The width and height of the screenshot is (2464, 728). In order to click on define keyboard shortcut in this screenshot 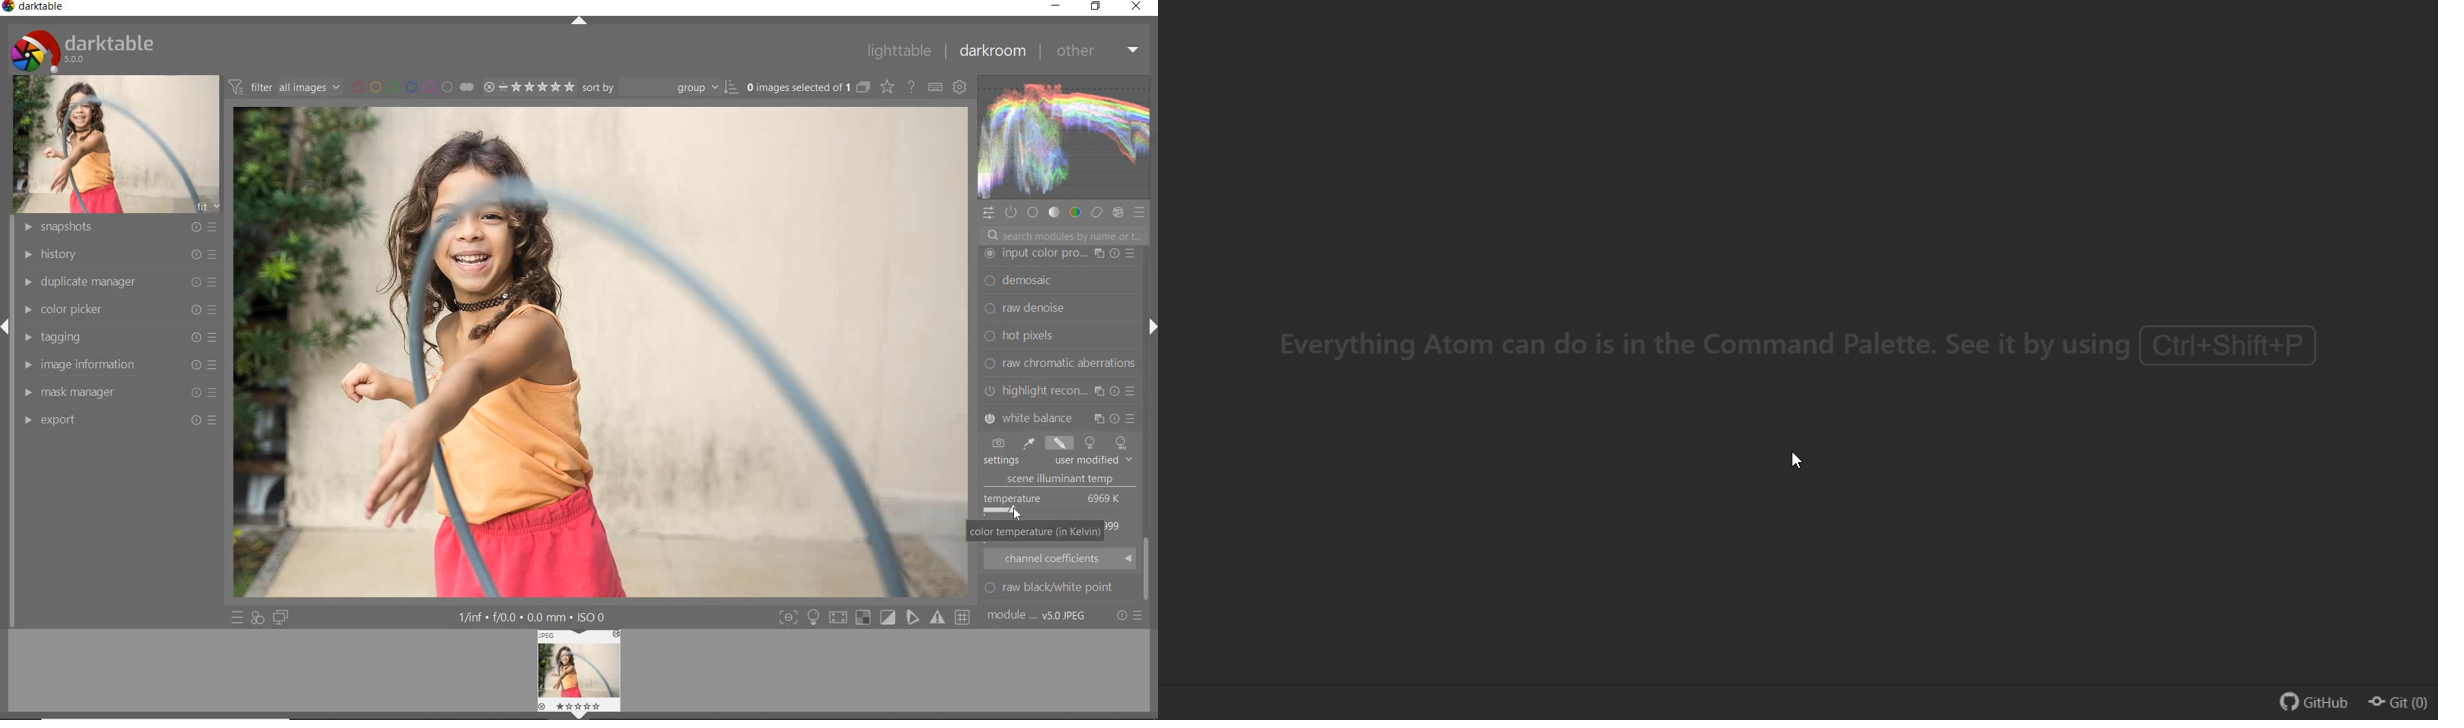, I will do `click(935, 87)`.